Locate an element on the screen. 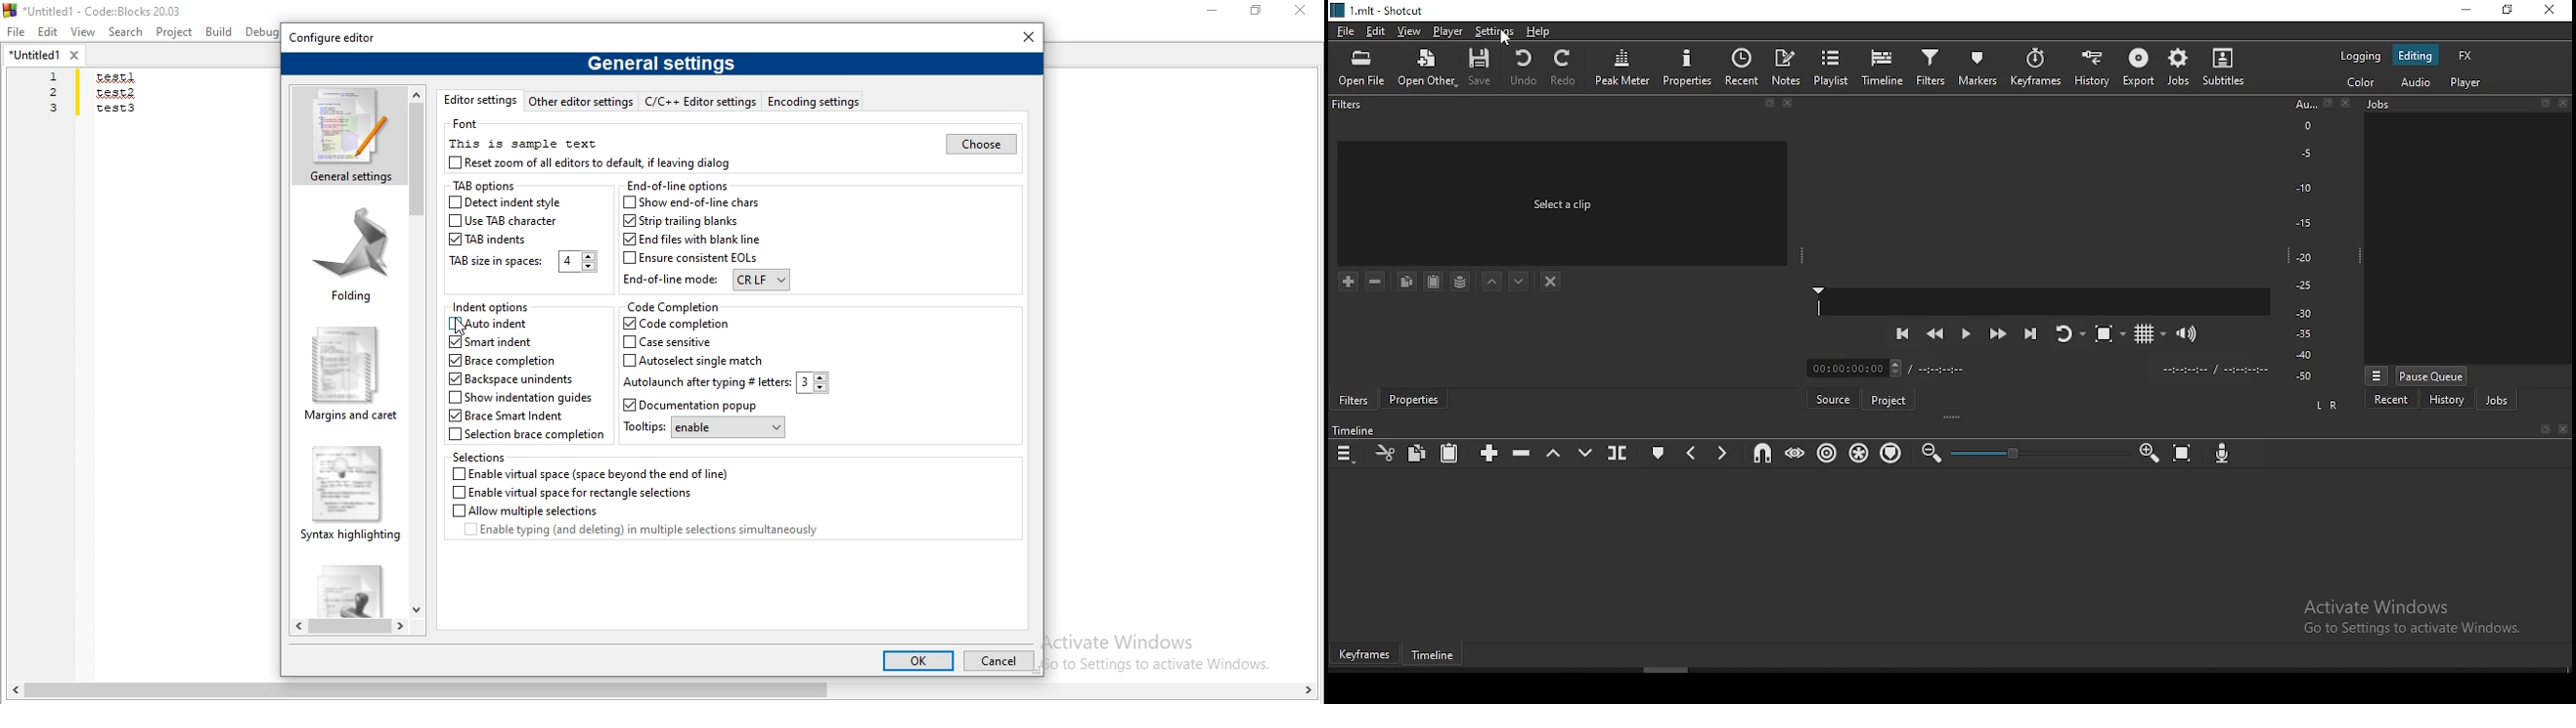  scroll bar is located at coordinates (1694, 671).